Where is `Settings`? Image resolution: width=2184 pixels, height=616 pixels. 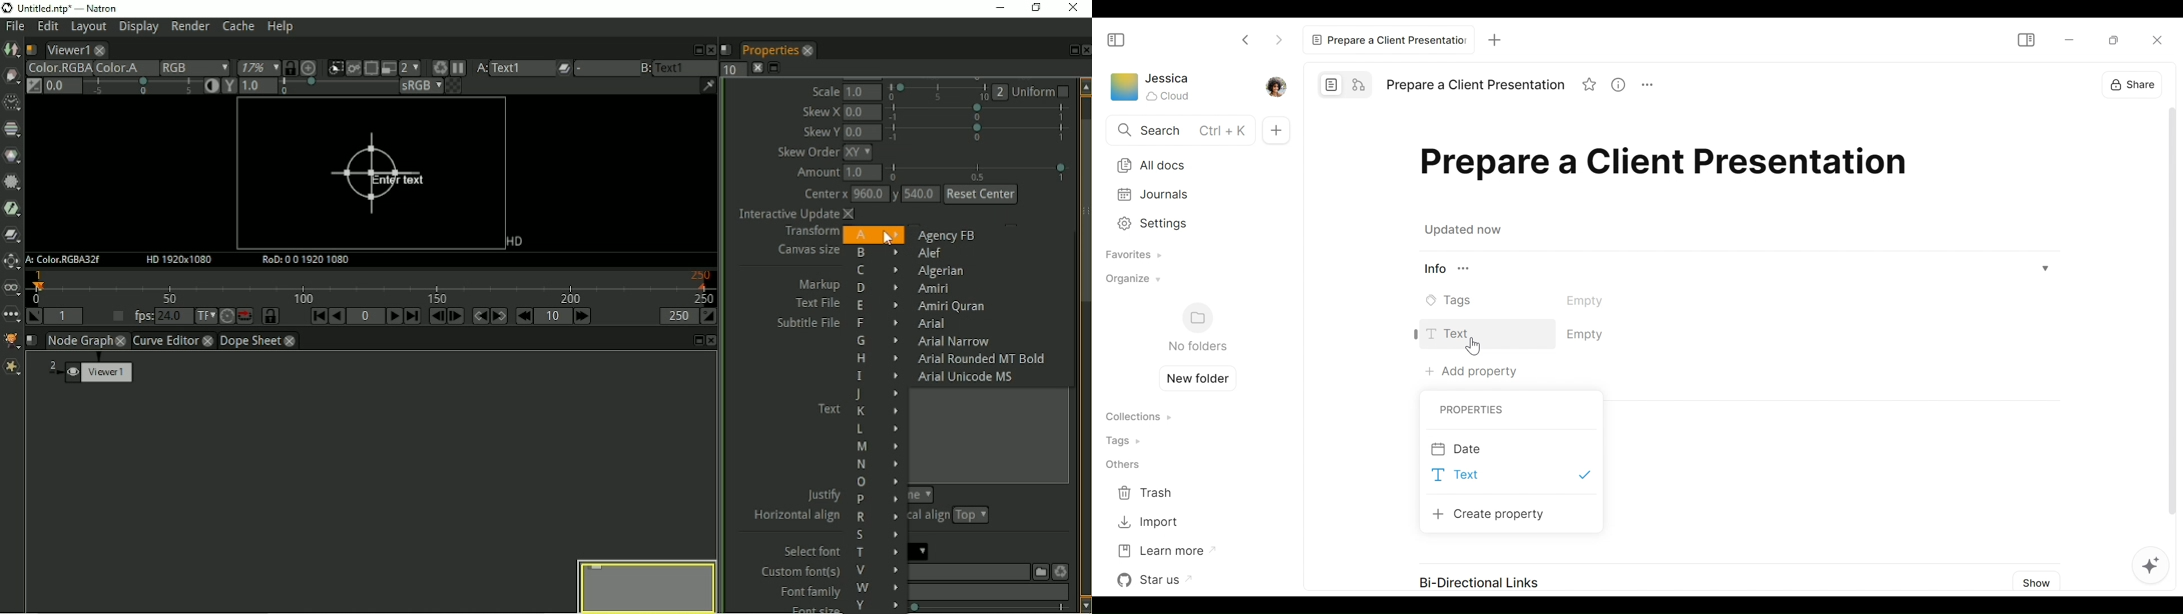
Settings is located at coordinates (1187, 222).